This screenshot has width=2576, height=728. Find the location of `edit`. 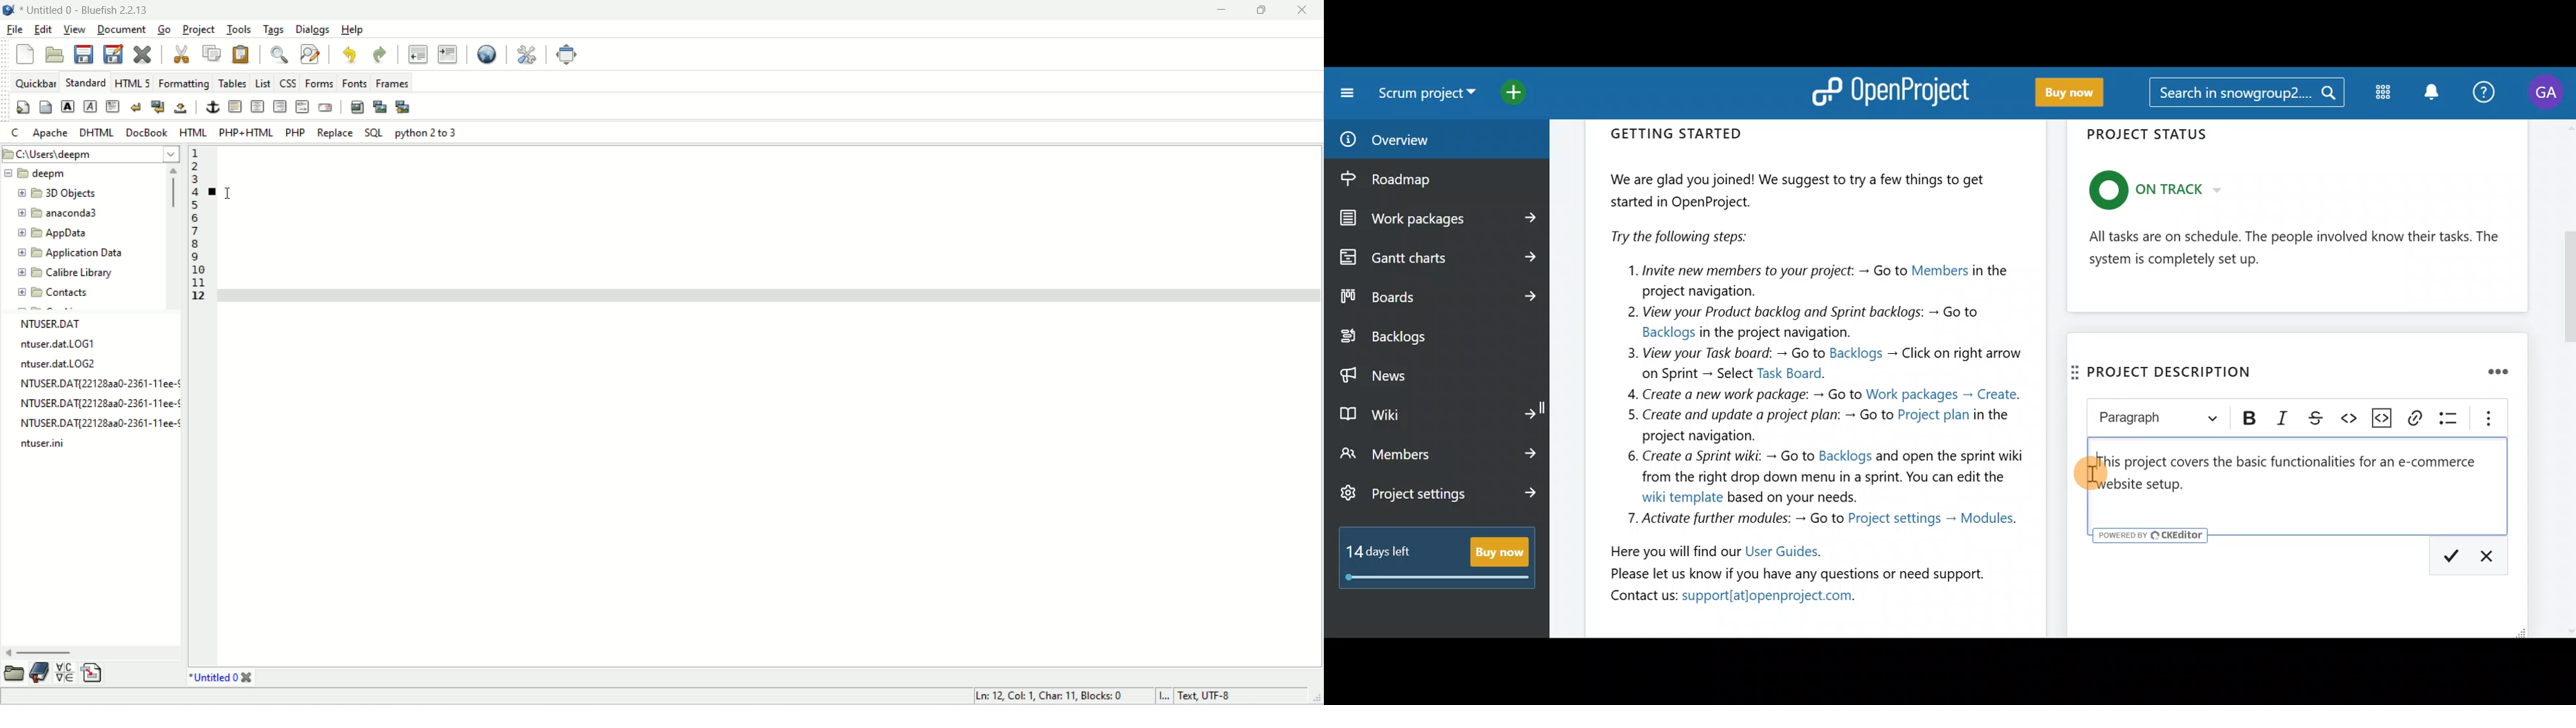

edit is located at coordinates (43, 28).